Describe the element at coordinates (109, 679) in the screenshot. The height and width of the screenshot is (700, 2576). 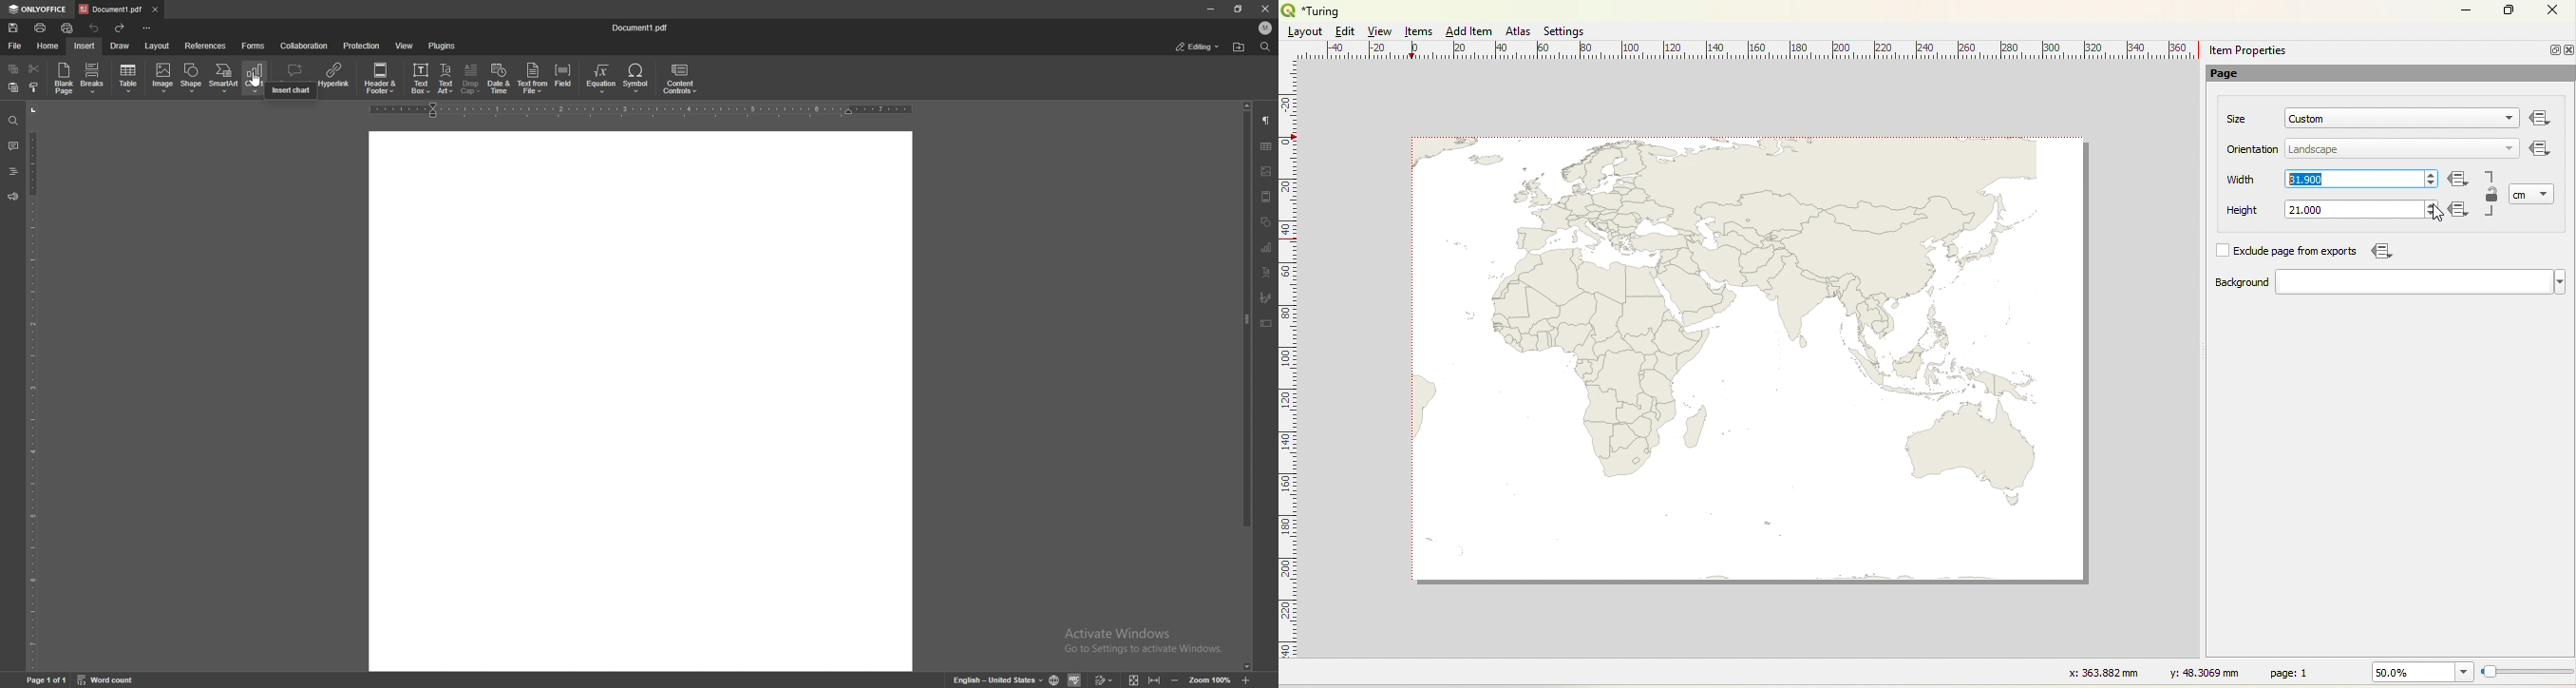
I see `Word count` at that location.